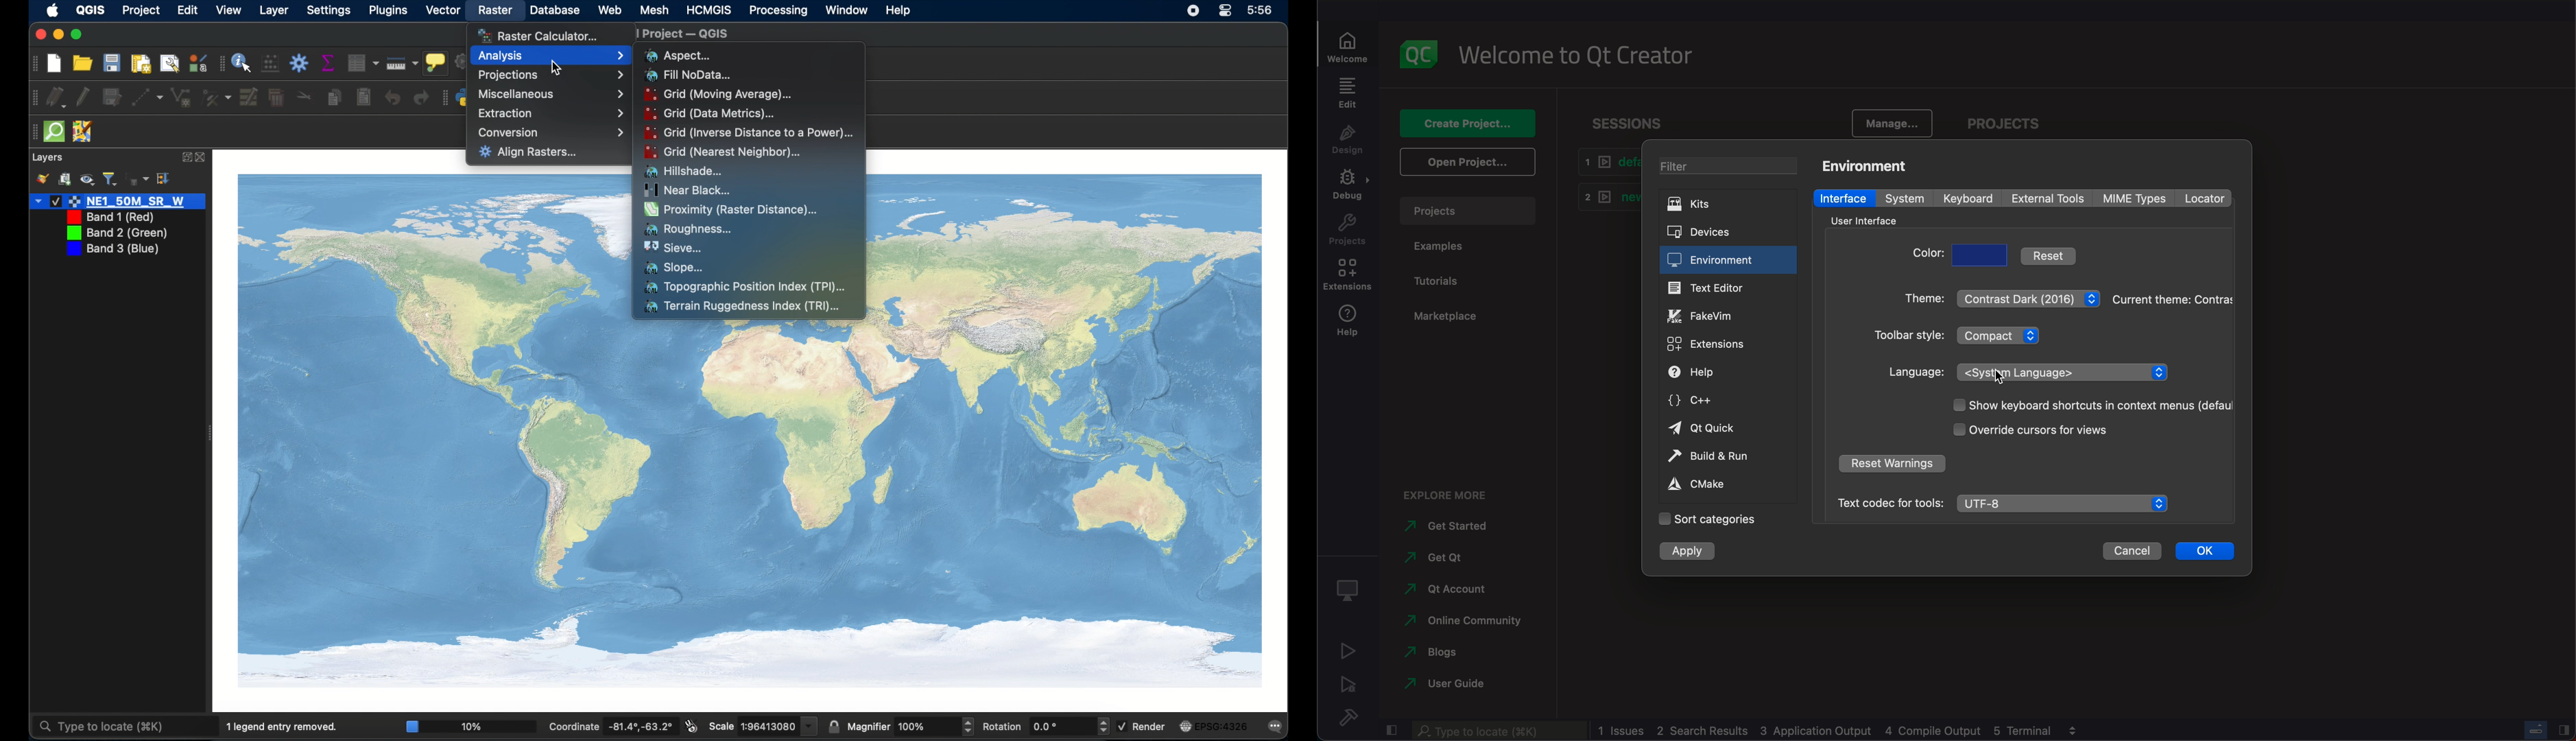  I want to click on UTF-8, so click(2062, 502).